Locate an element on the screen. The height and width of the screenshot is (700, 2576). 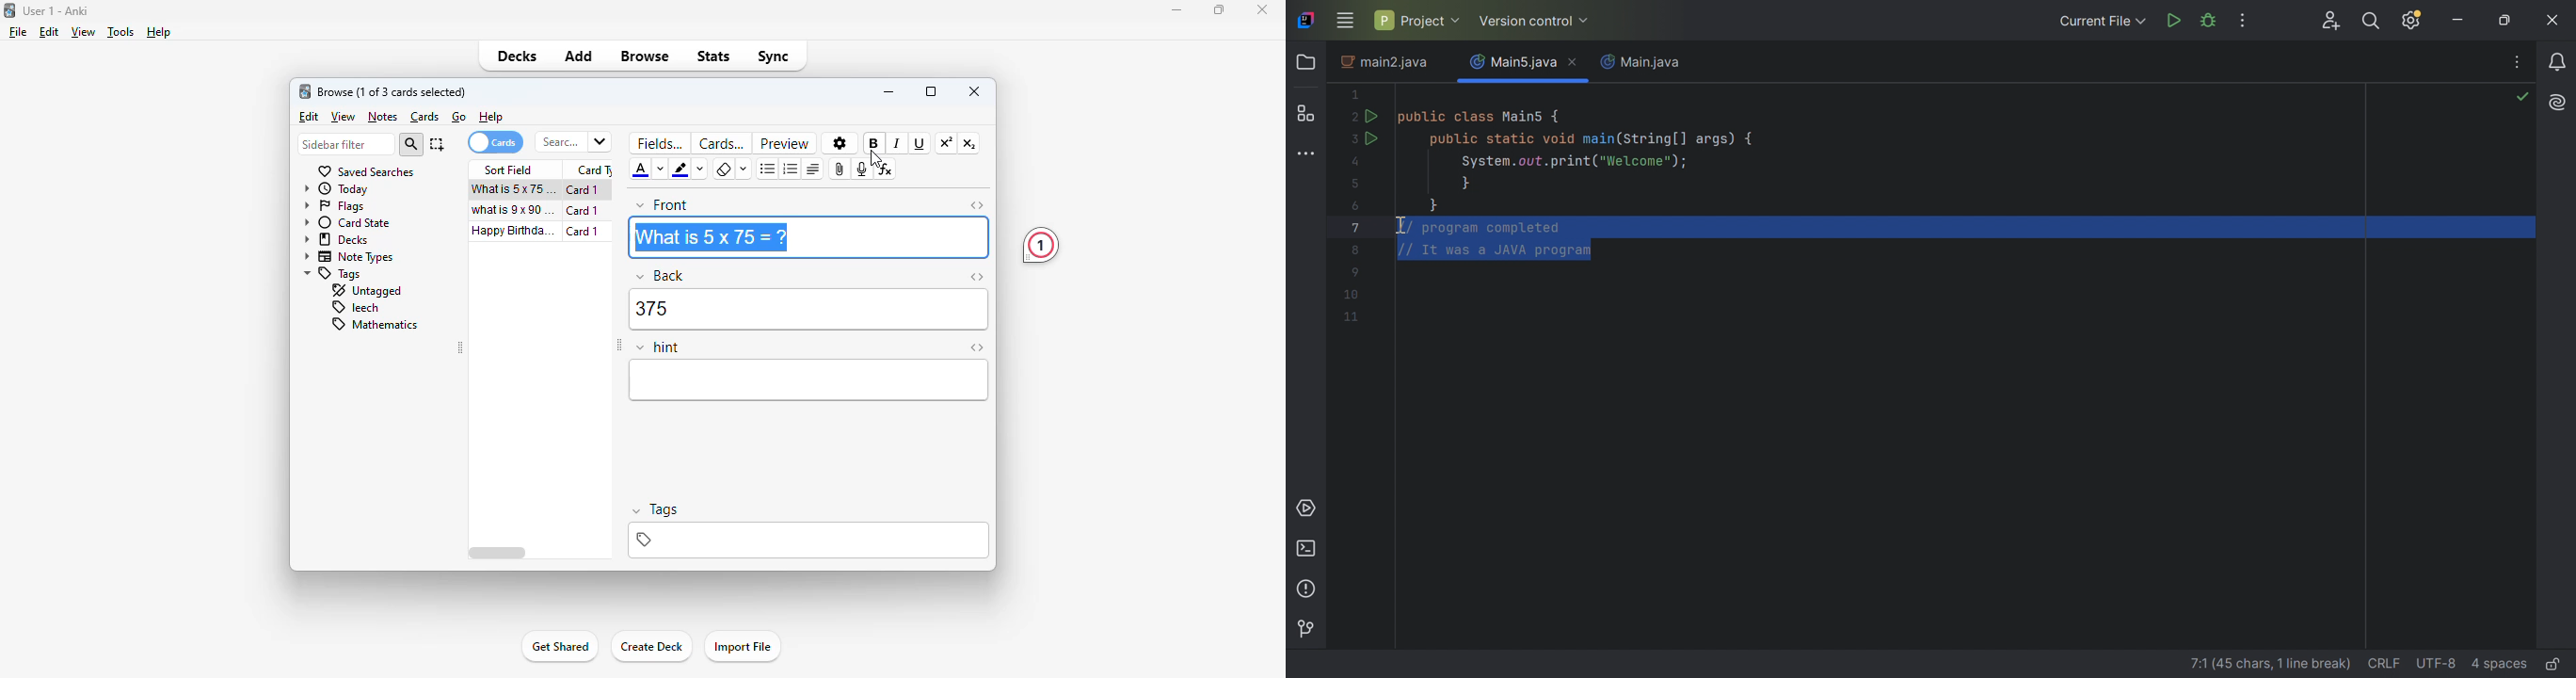
what is 9x90=? is located at coordinates (514, 210).